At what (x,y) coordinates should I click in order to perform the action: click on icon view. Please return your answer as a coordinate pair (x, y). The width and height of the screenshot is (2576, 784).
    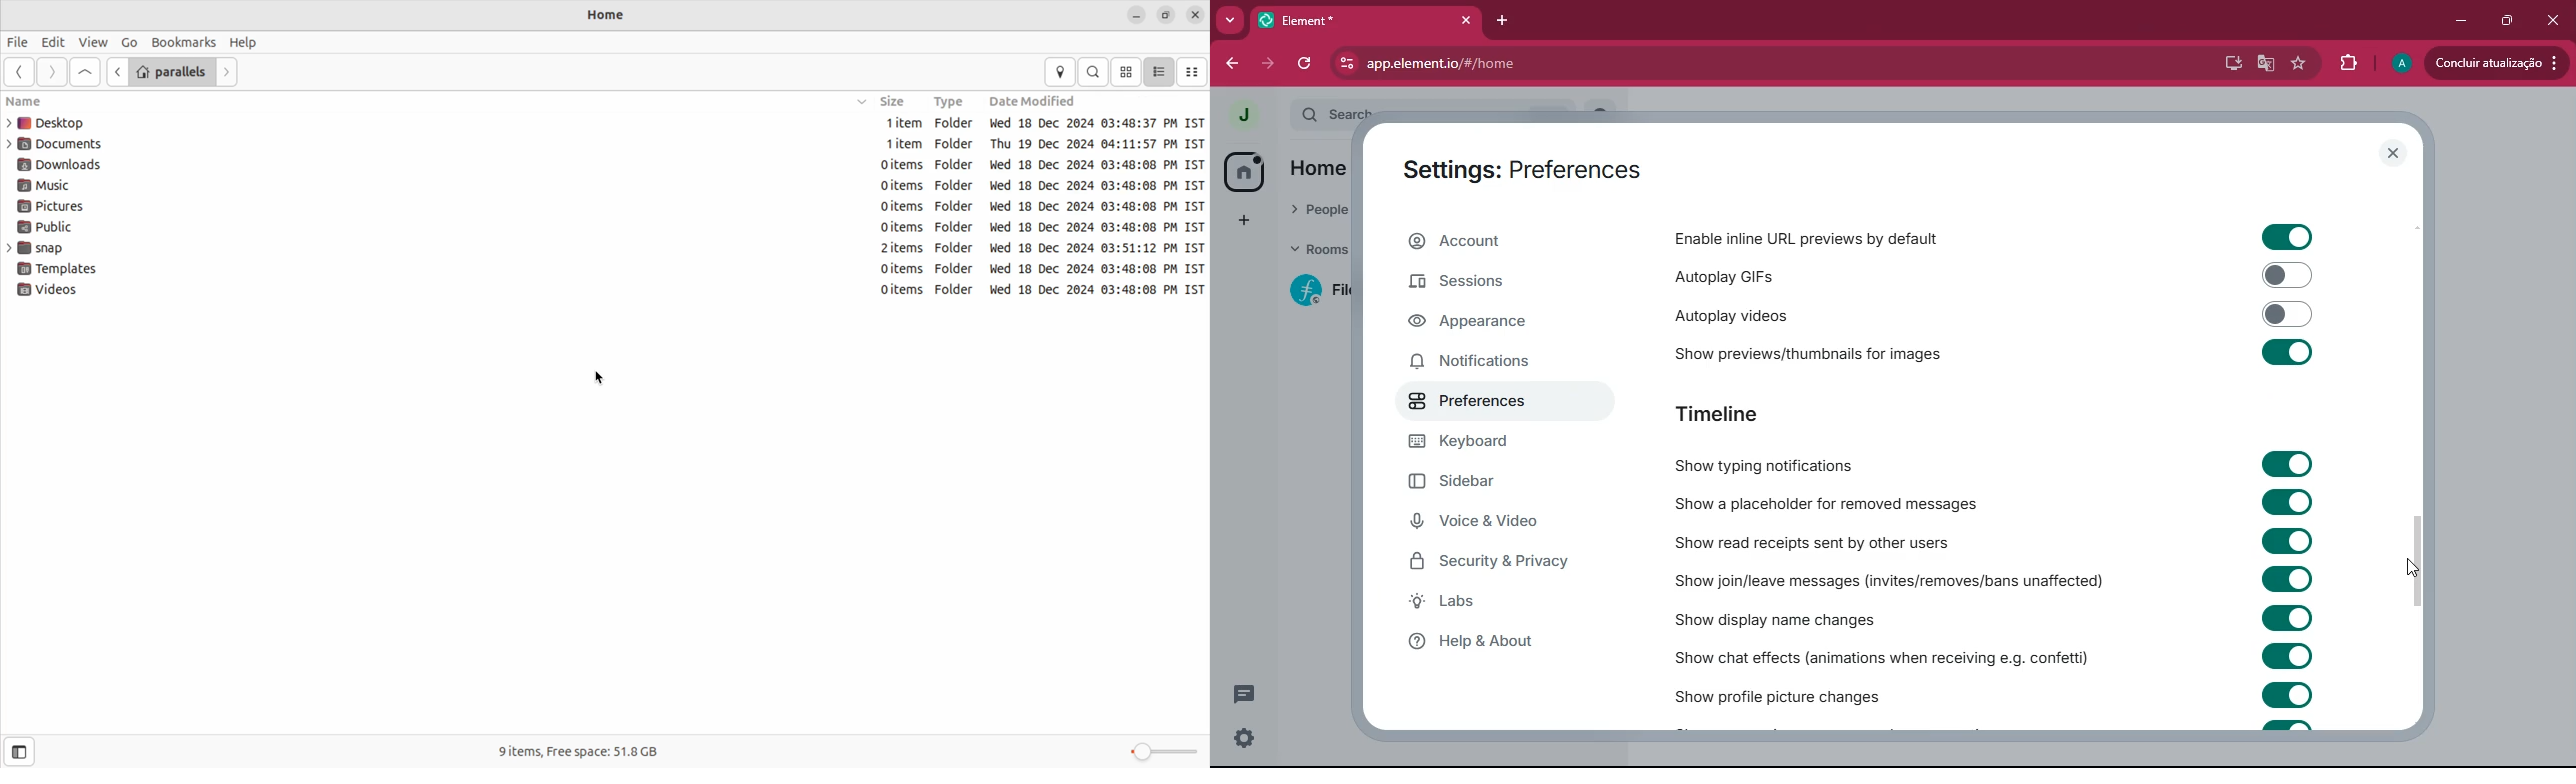
    Looking at the image, I should click on (1127, 71).